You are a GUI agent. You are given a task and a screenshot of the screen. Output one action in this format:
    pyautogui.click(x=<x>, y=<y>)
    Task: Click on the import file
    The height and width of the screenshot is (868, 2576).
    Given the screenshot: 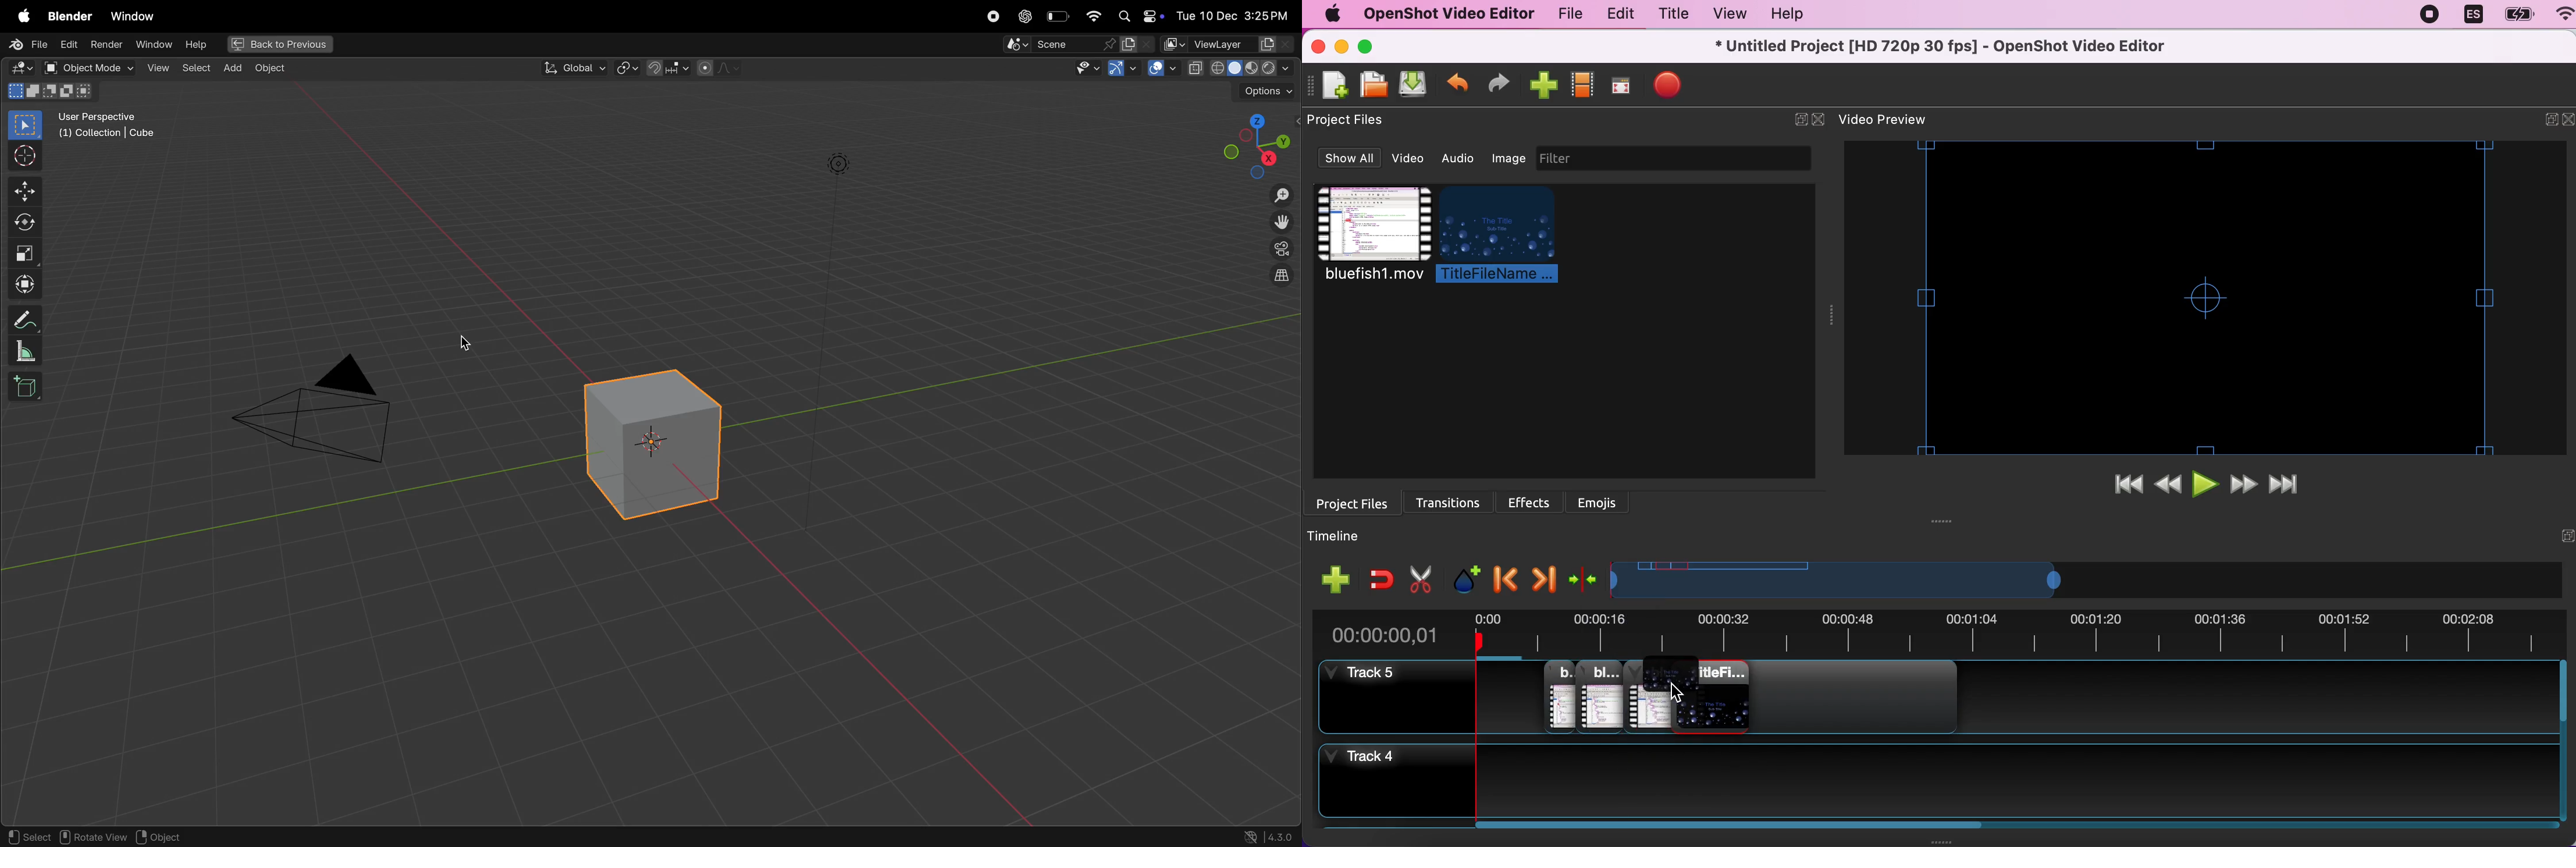 What is the action you would take?
    pyautogui.click(x=1541, y=86)
    